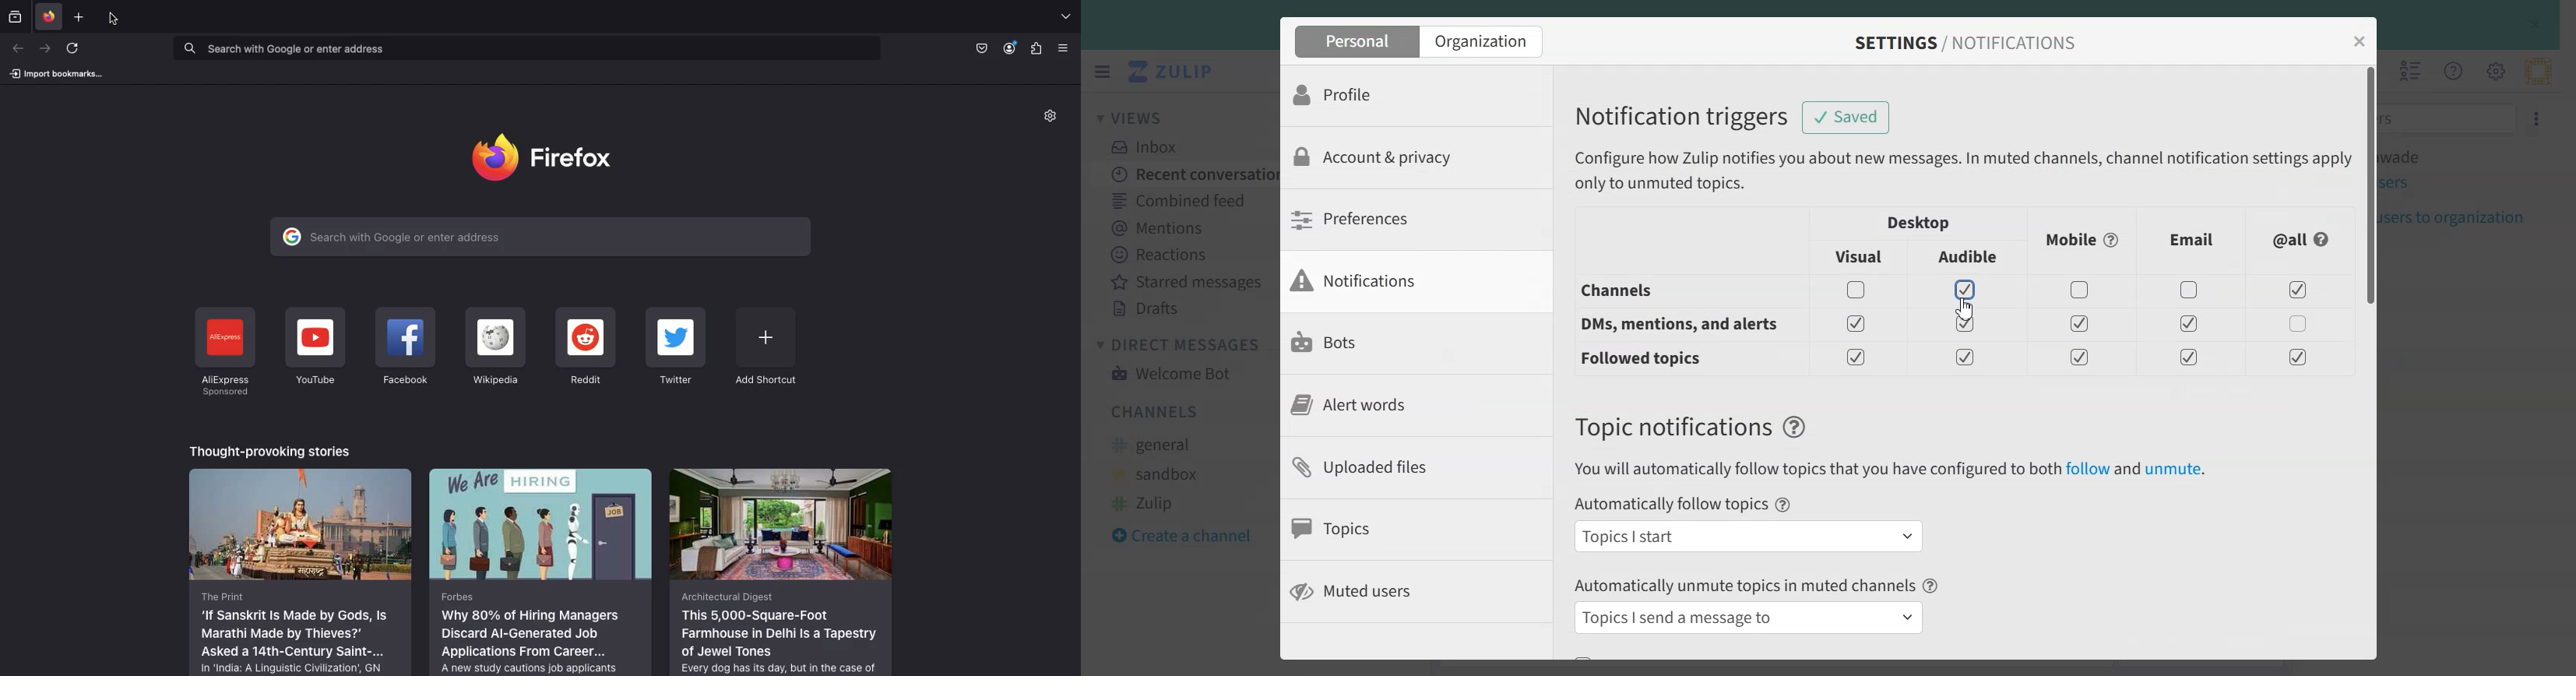  What do you see at coordinates (1795, 428) in the screenshot?
I see `Help` at bounding box center [1795, 428].